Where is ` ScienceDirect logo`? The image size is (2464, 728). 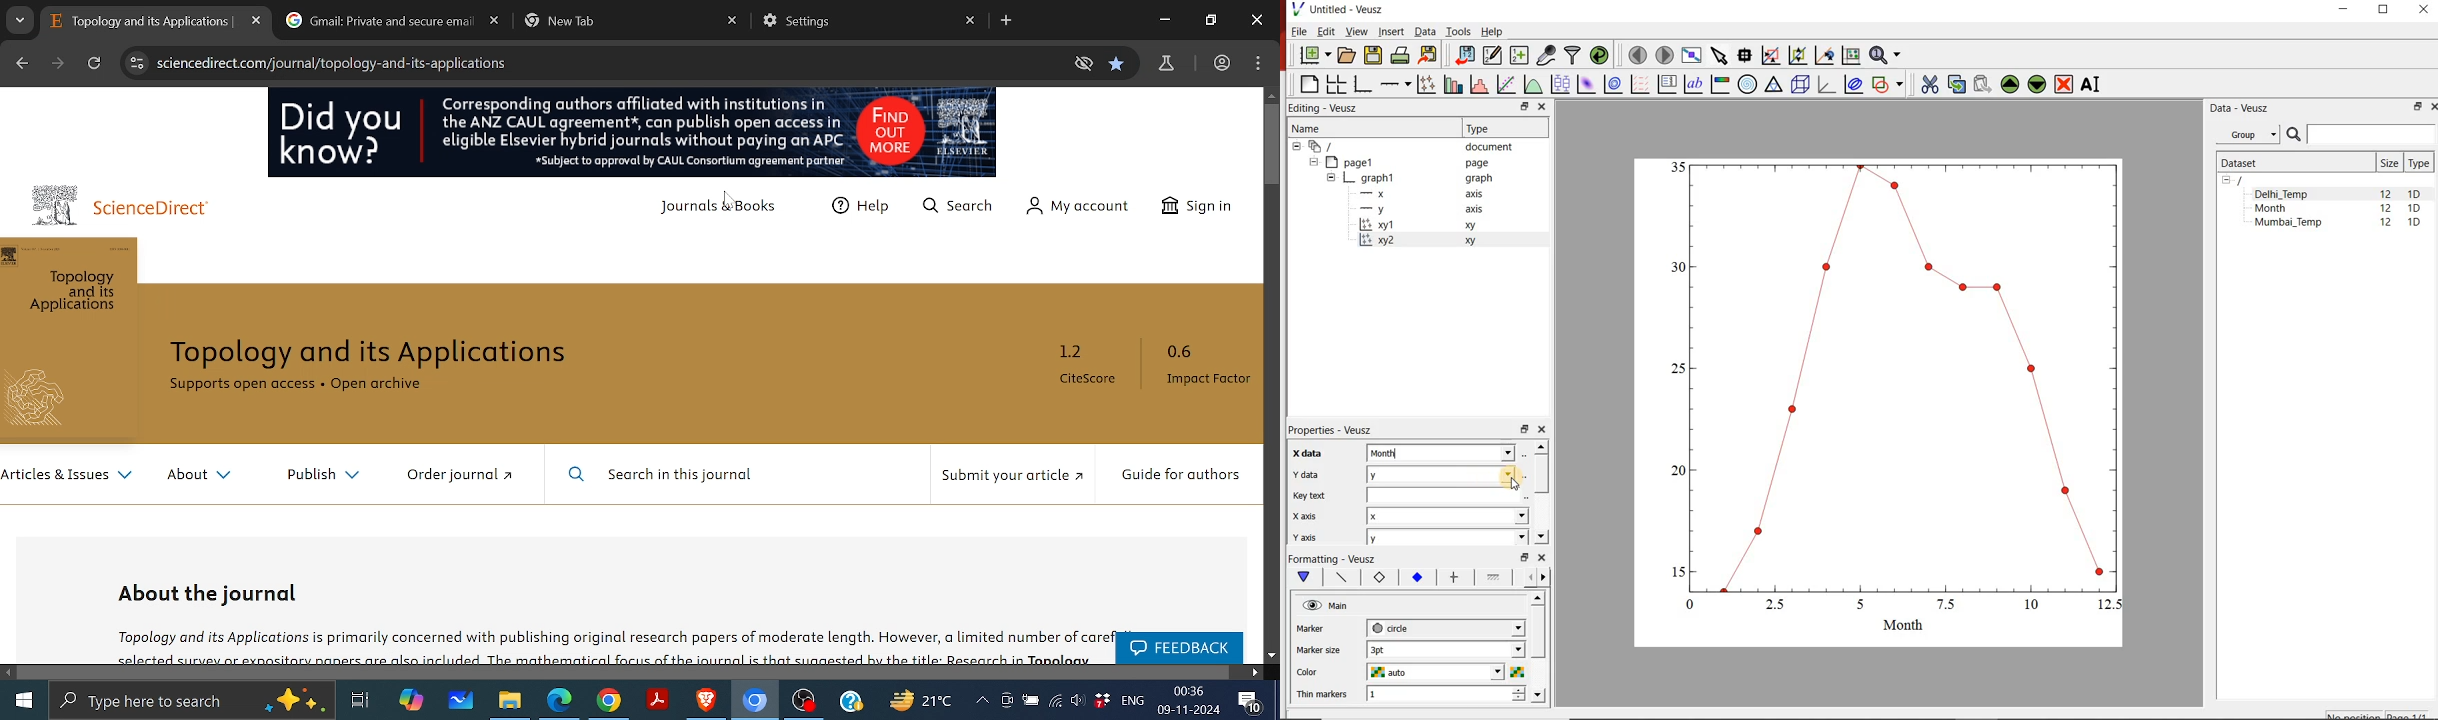  ScienceDirect logo is located at coordinates (115, 205).